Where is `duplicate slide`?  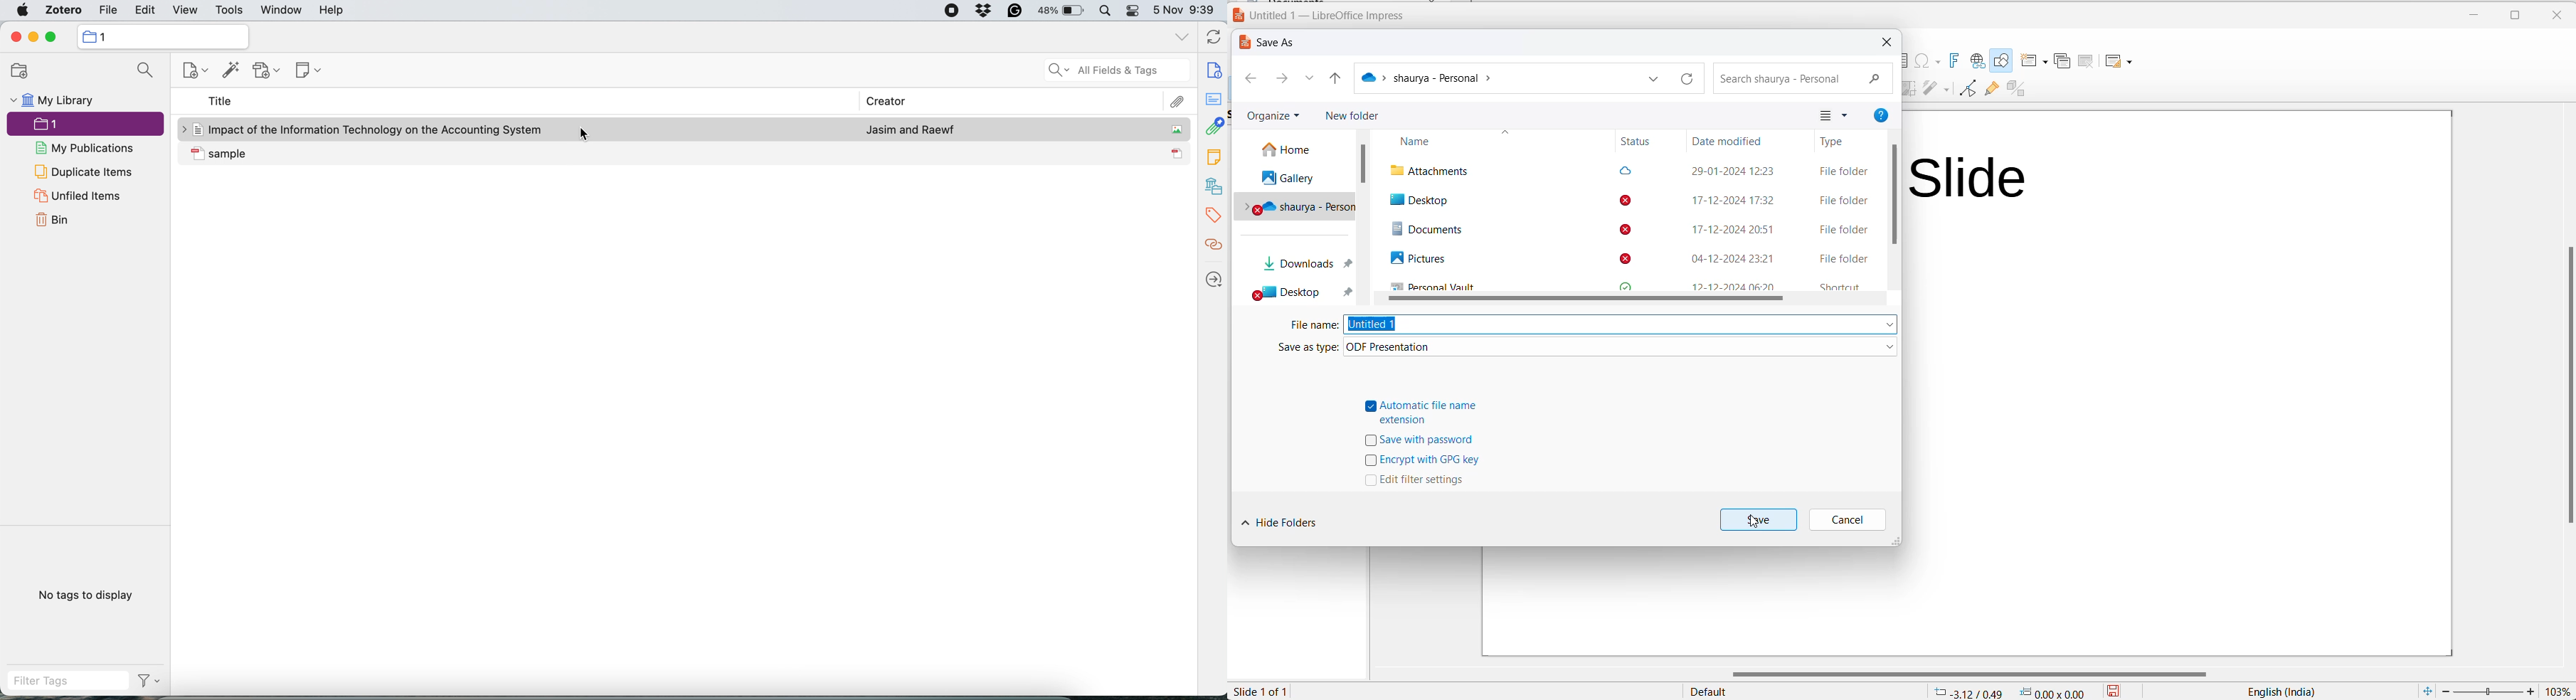
duplicate slide is located at coordinates (2062, 63).